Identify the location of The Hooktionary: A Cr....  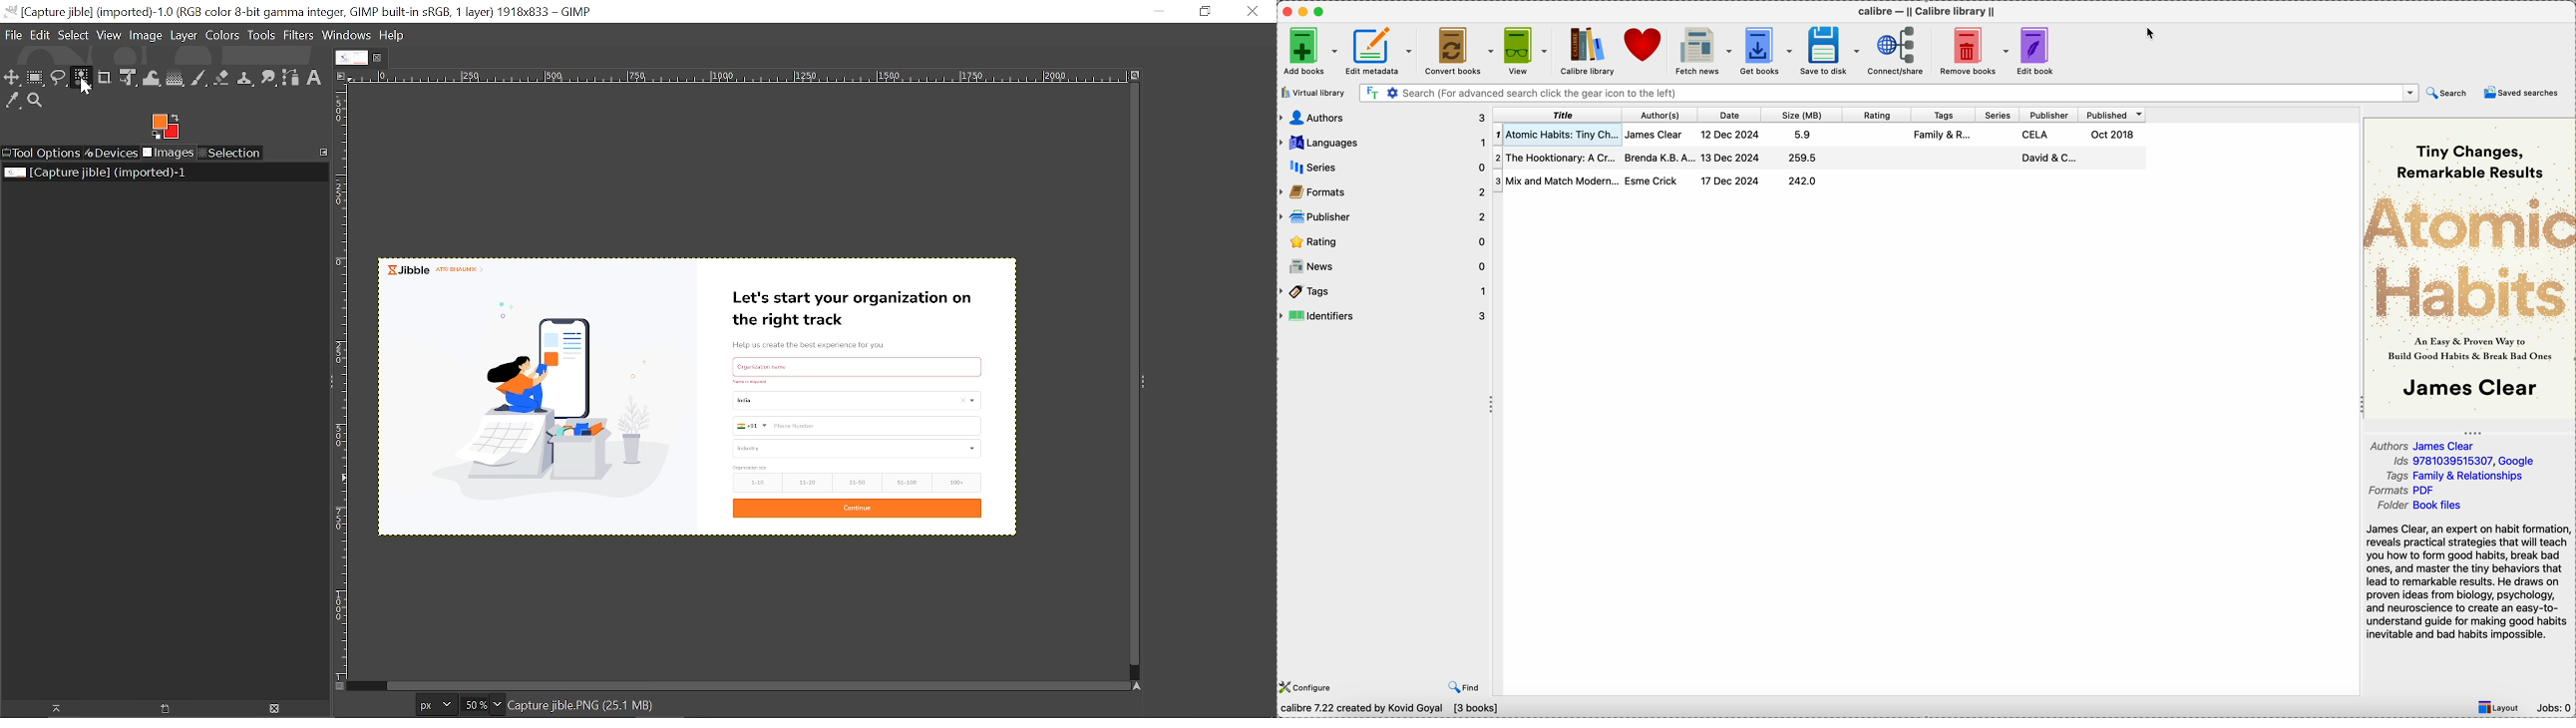
(1555, 156).